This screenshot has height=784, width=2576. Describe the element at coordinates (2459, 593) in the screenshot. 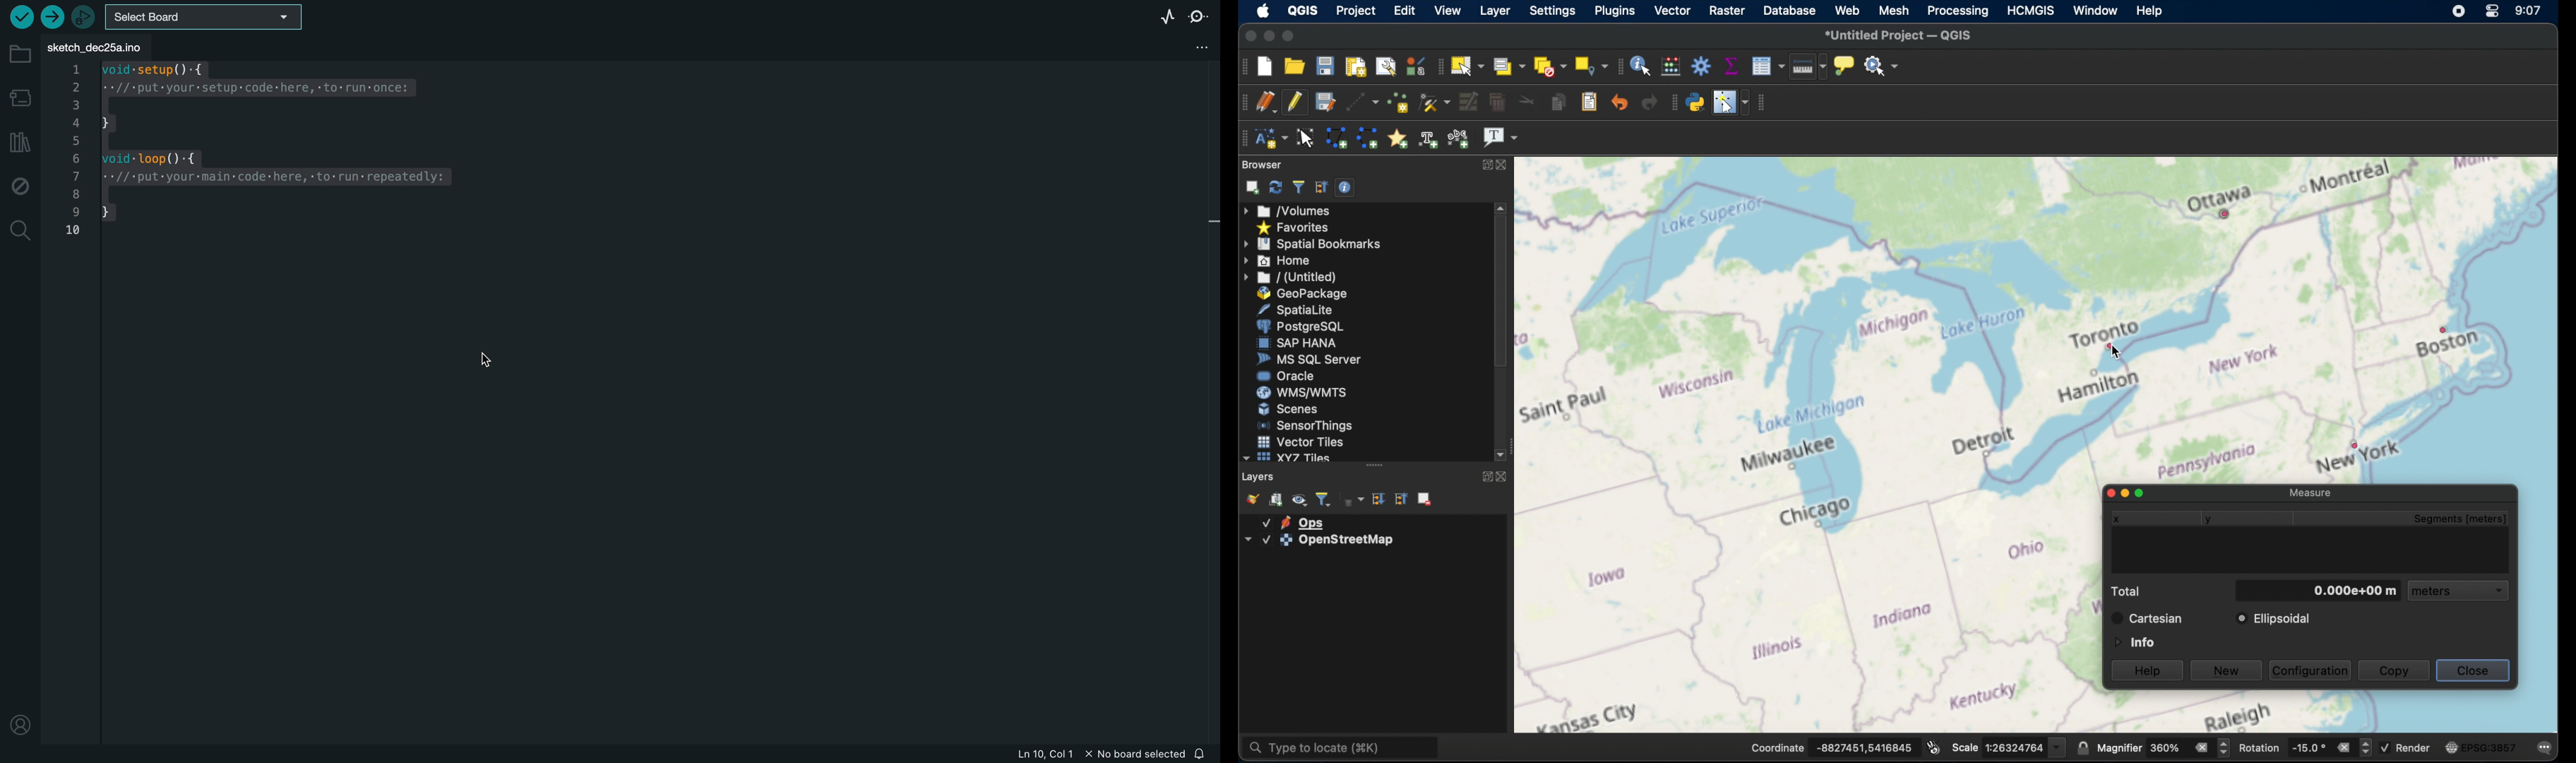

I see `meters` at that location.